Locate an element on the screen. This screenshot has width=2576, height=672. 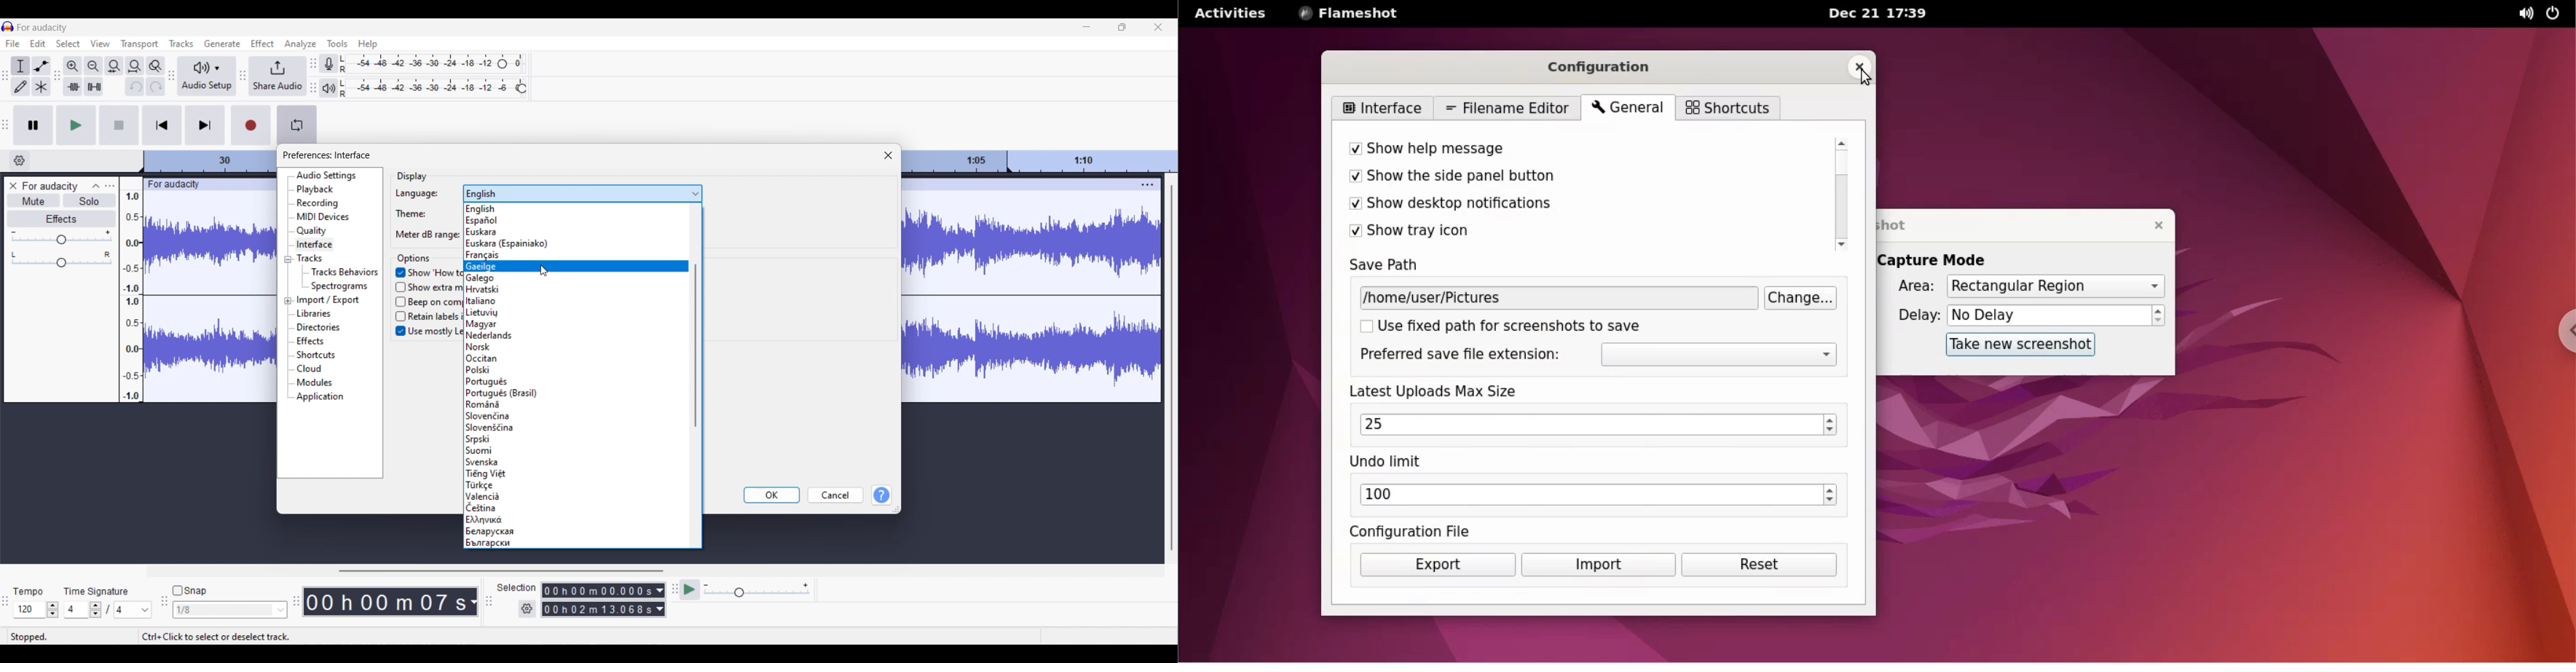
Silence audio selection is located at coordinates (95, 86).